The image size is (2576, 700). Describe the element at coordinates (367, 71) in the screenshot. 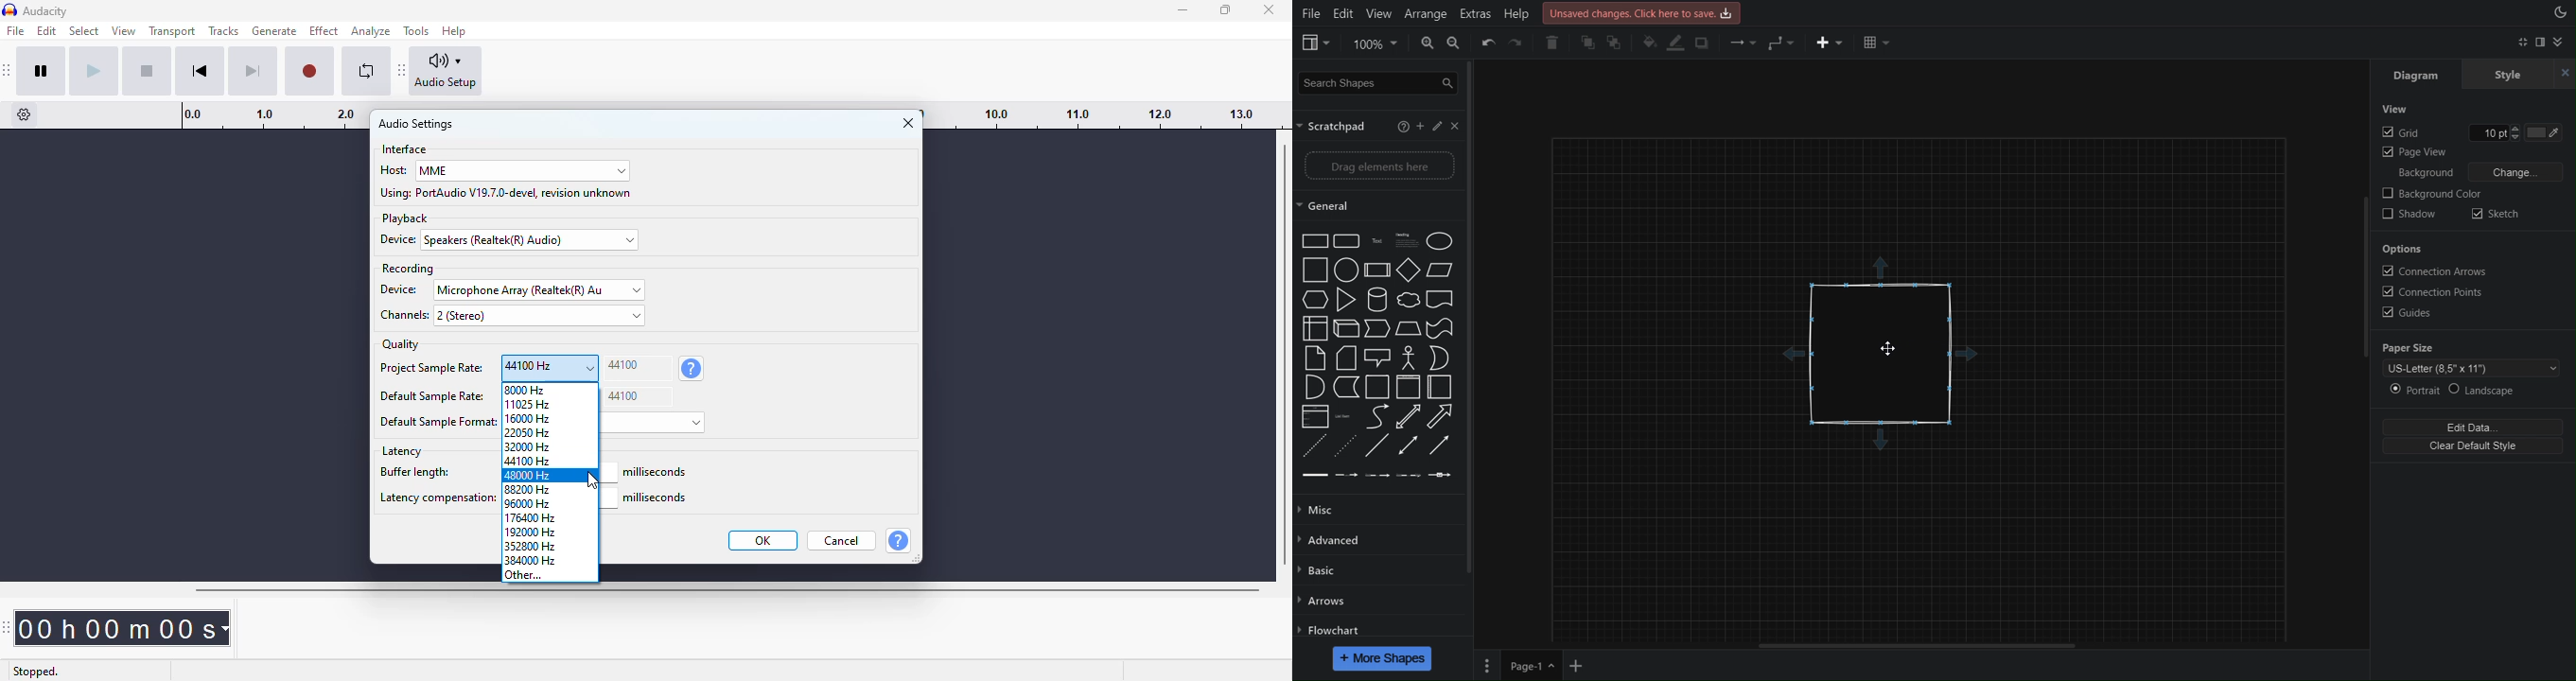

I see `enable looping` at that location.